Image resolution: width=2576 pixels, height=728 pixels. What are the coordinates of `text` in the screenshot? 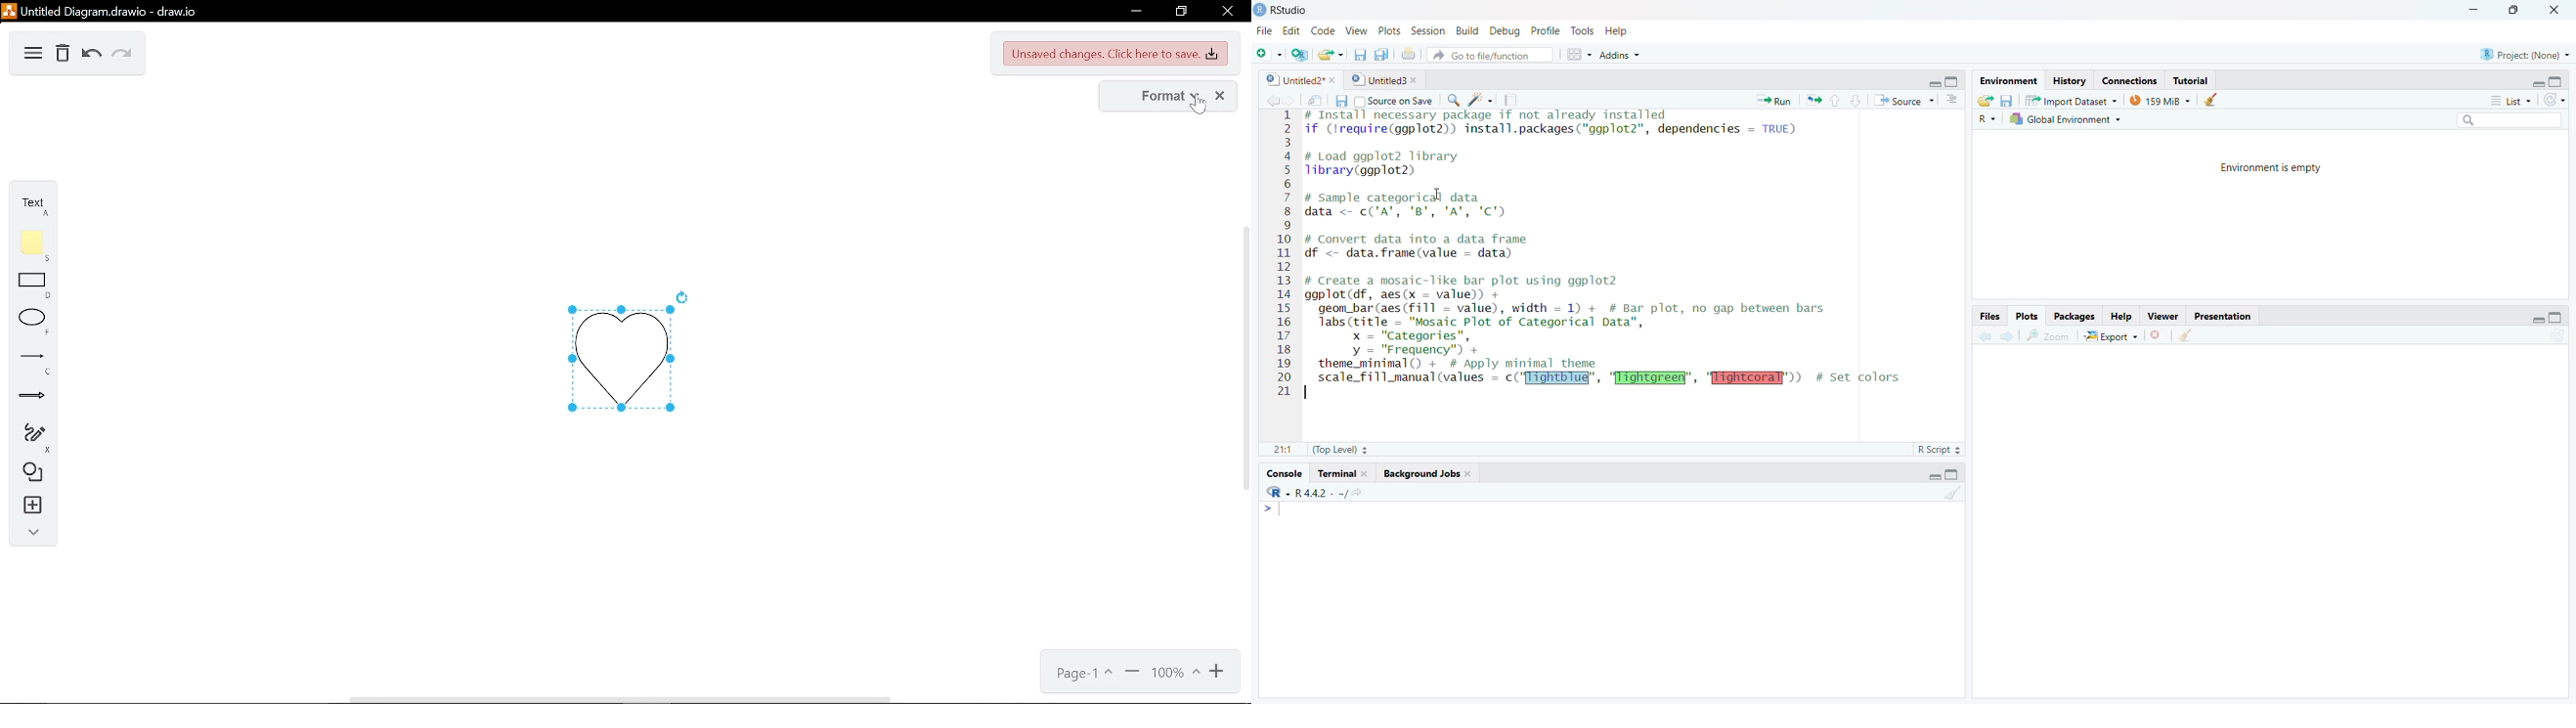 It's located at (30, 205).